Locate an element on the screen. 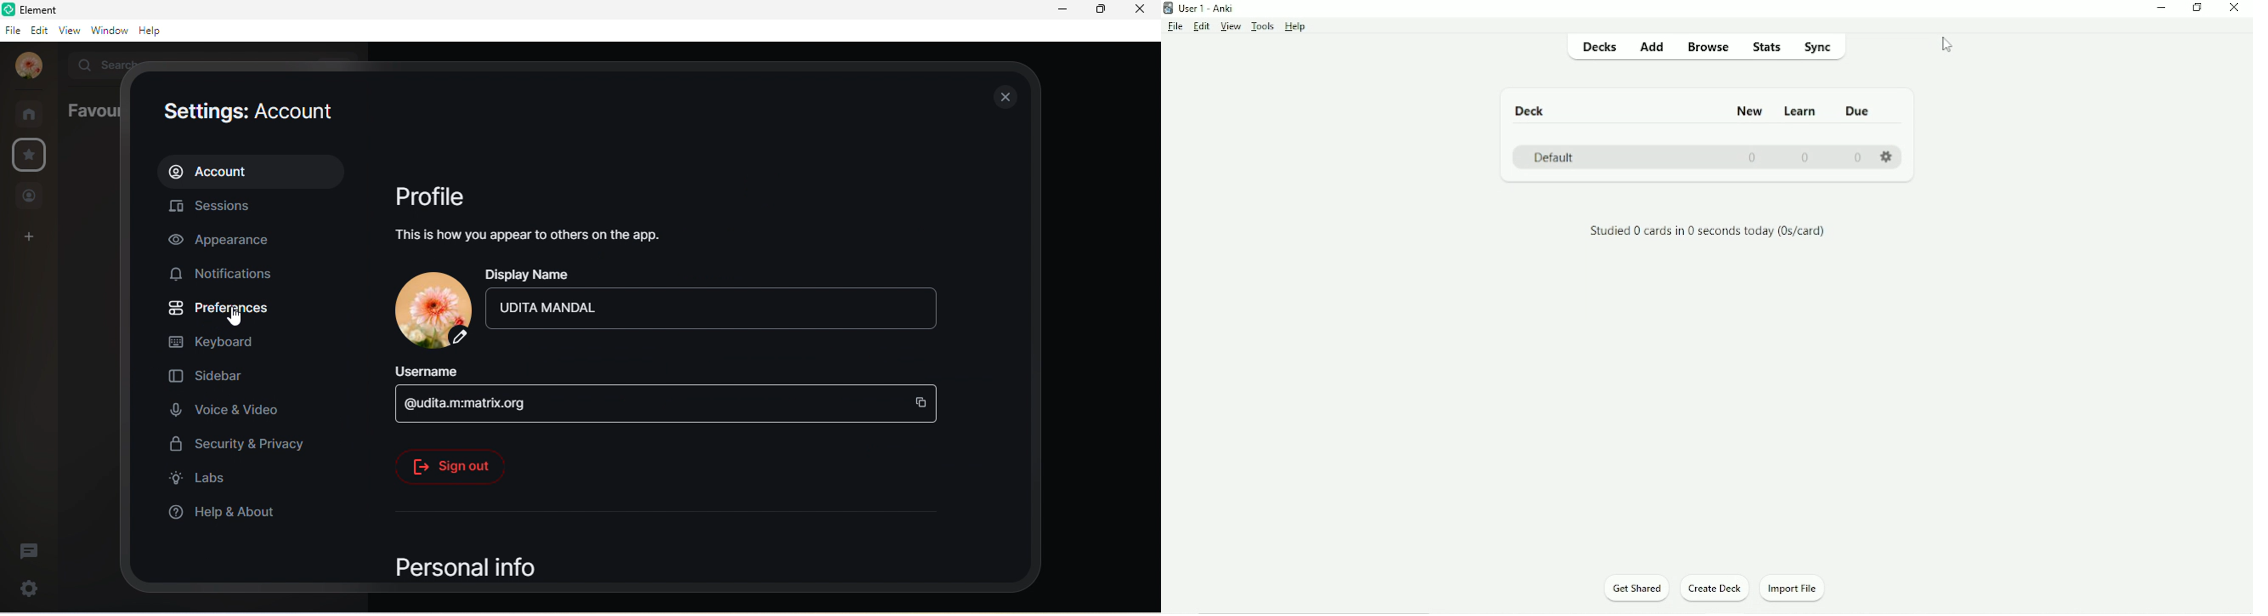  Restore down is located at coordinates (2198, 7).